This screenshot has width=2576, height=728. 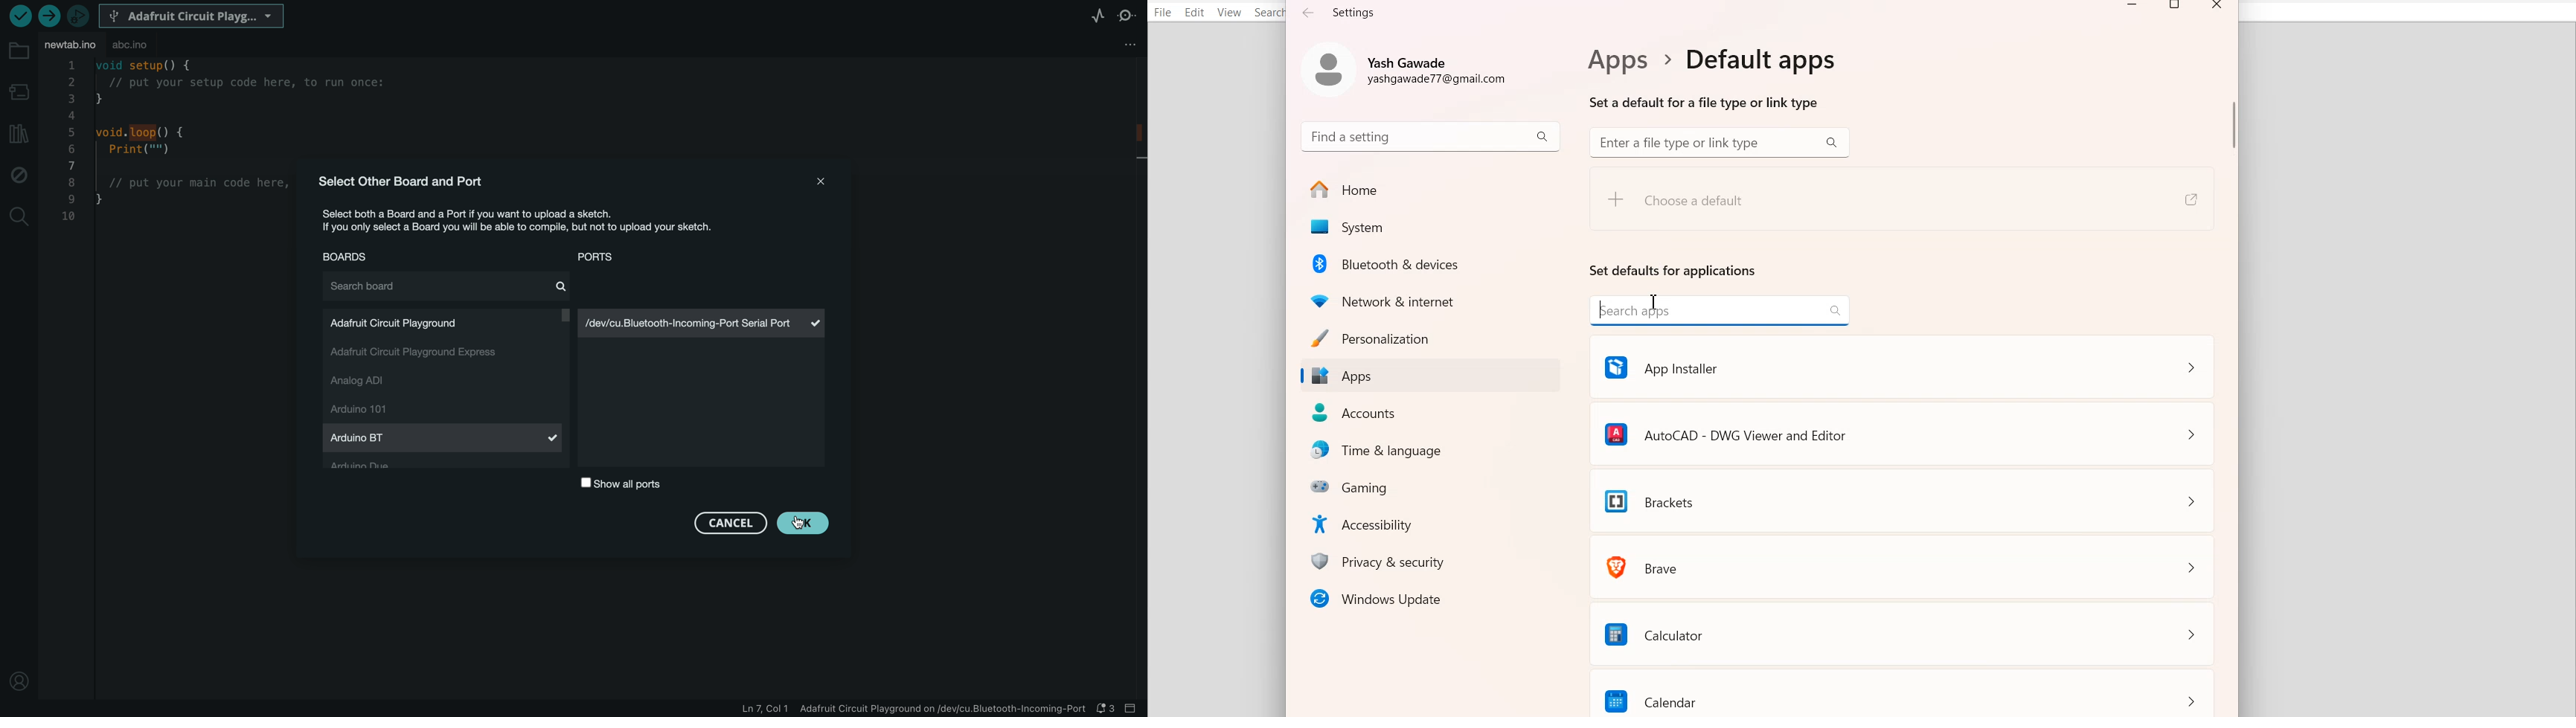 I want to click on description, so click(x=535, y=224).